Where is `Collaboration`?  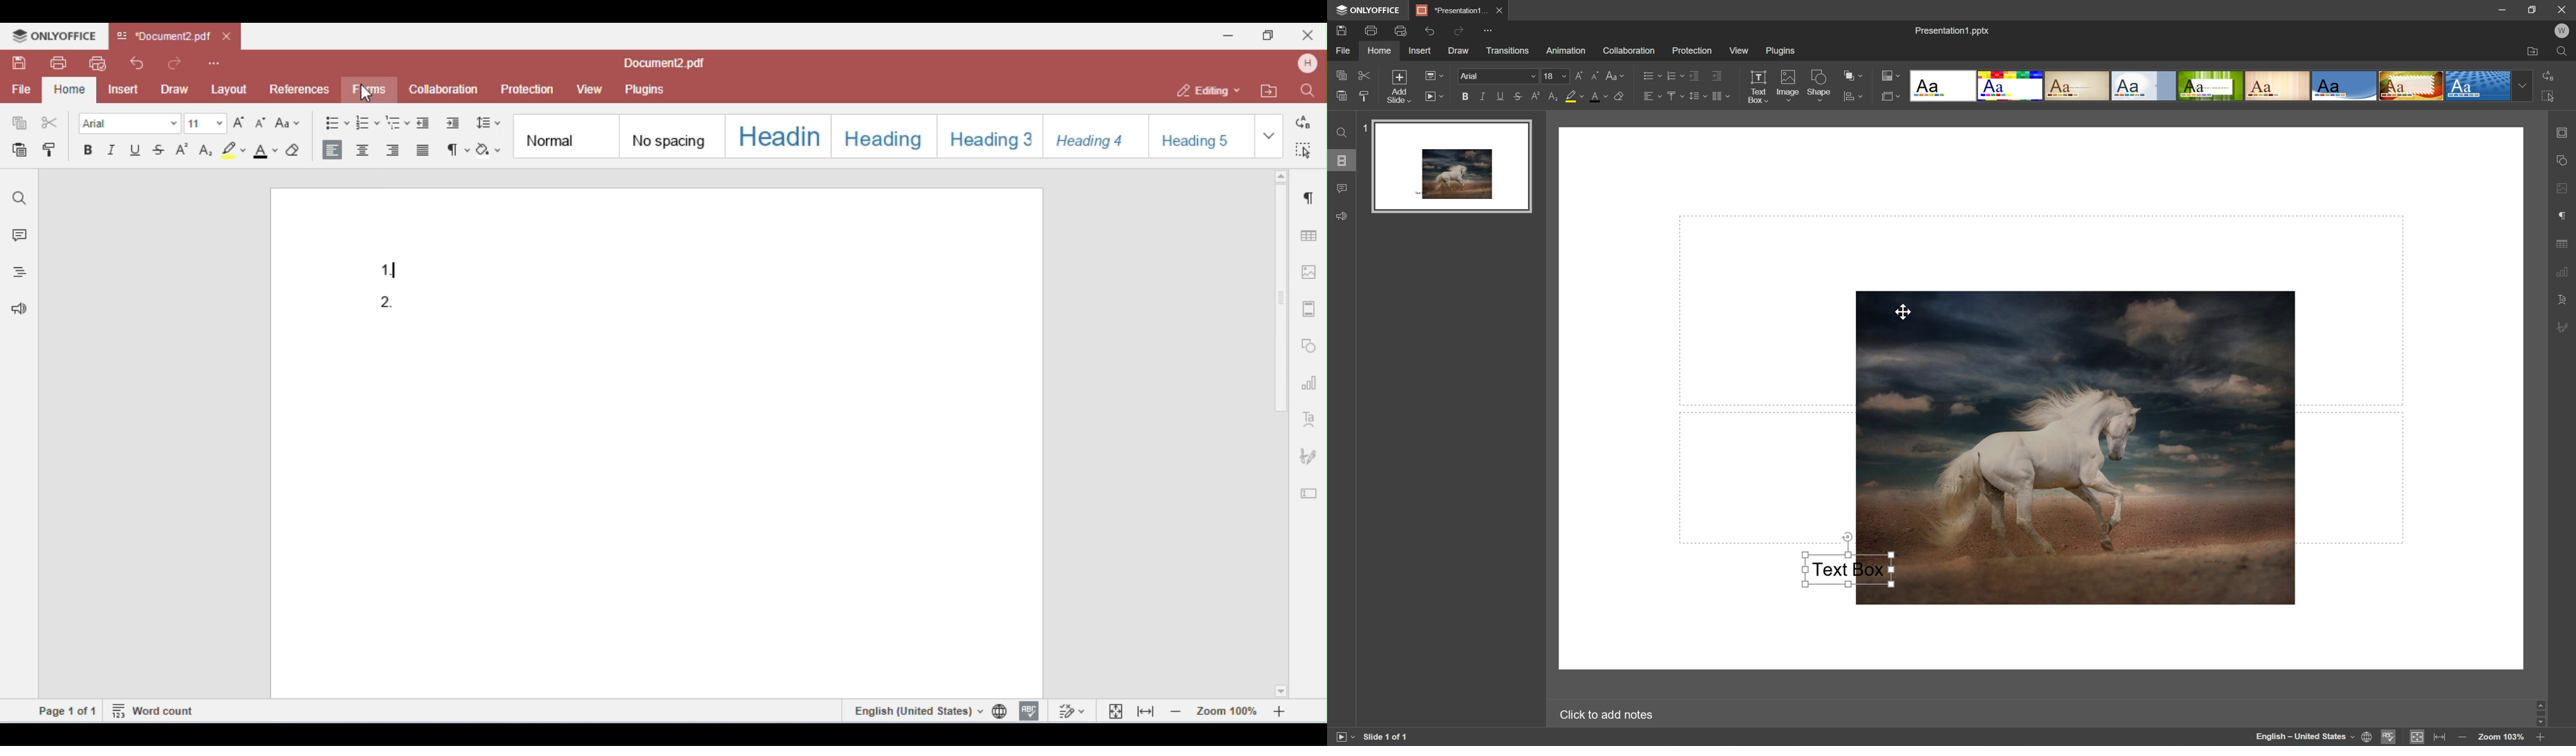 Collaboration is located at coordinates (1629, 52).